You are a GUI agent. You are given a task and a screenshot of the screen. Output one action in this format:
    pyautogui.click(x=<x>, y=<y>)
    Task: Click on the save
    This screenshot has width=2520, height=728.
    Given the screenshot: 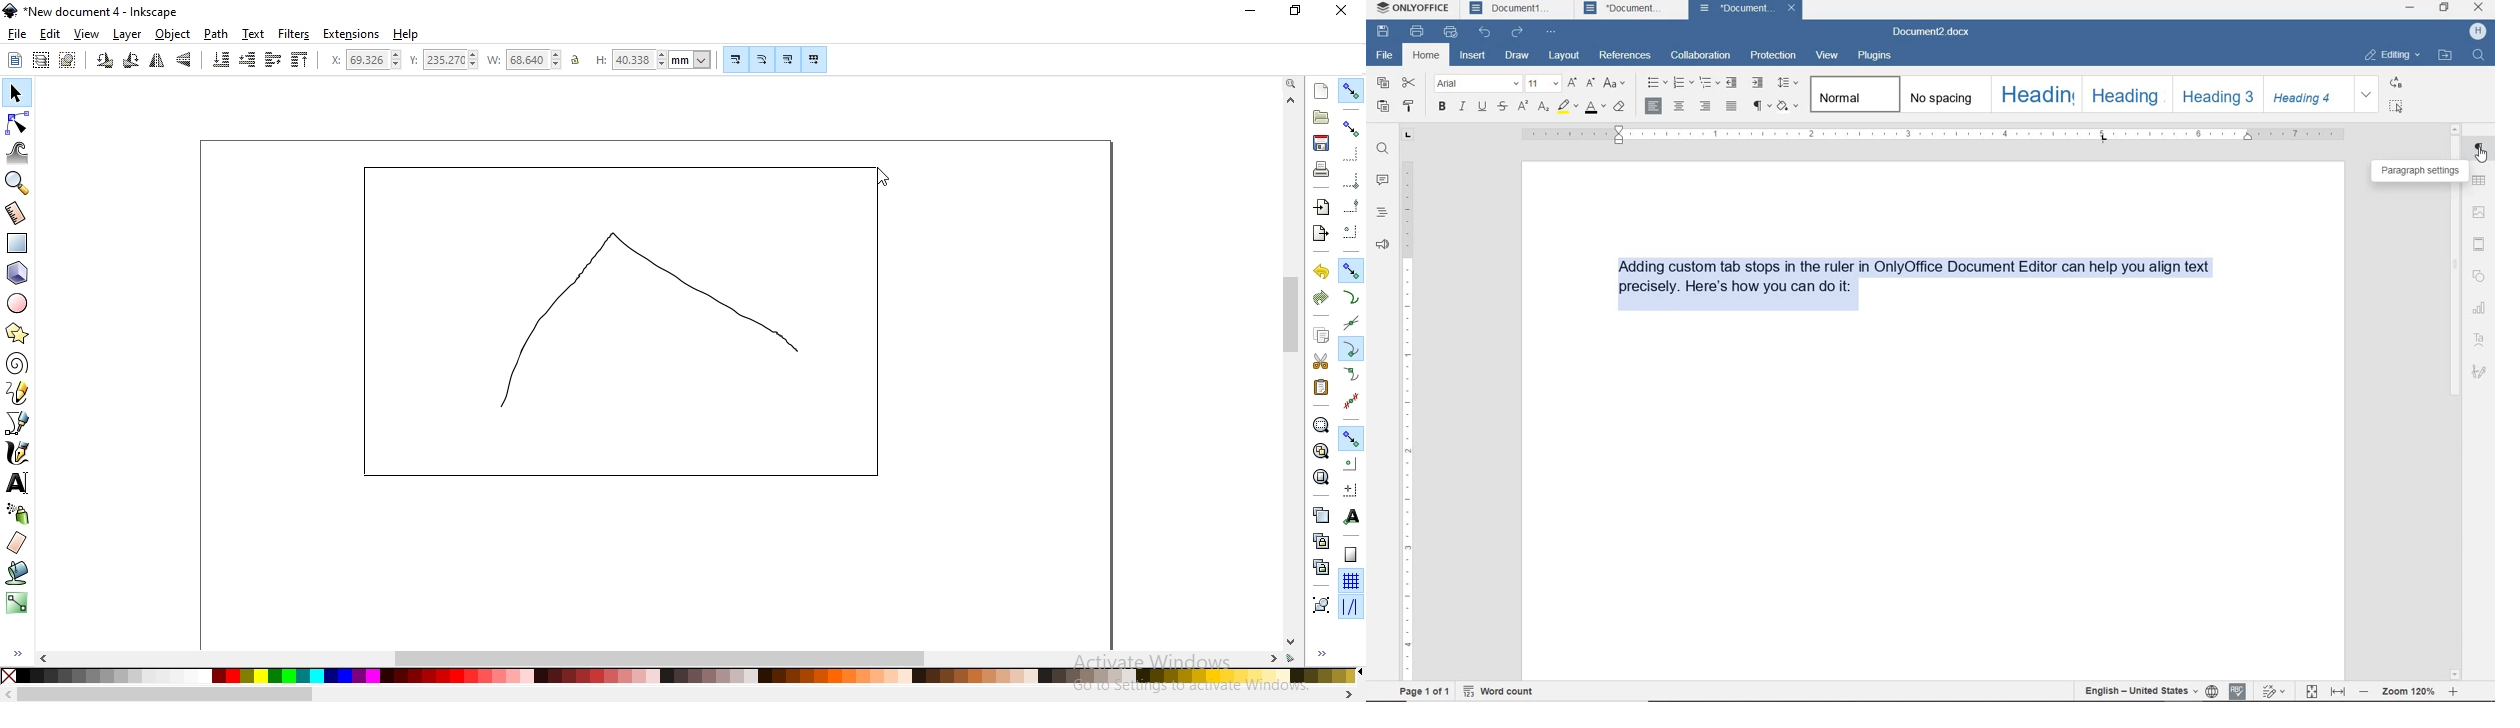 What is the action you would take?
    pyautogui.click(x=1383, y=33)
    